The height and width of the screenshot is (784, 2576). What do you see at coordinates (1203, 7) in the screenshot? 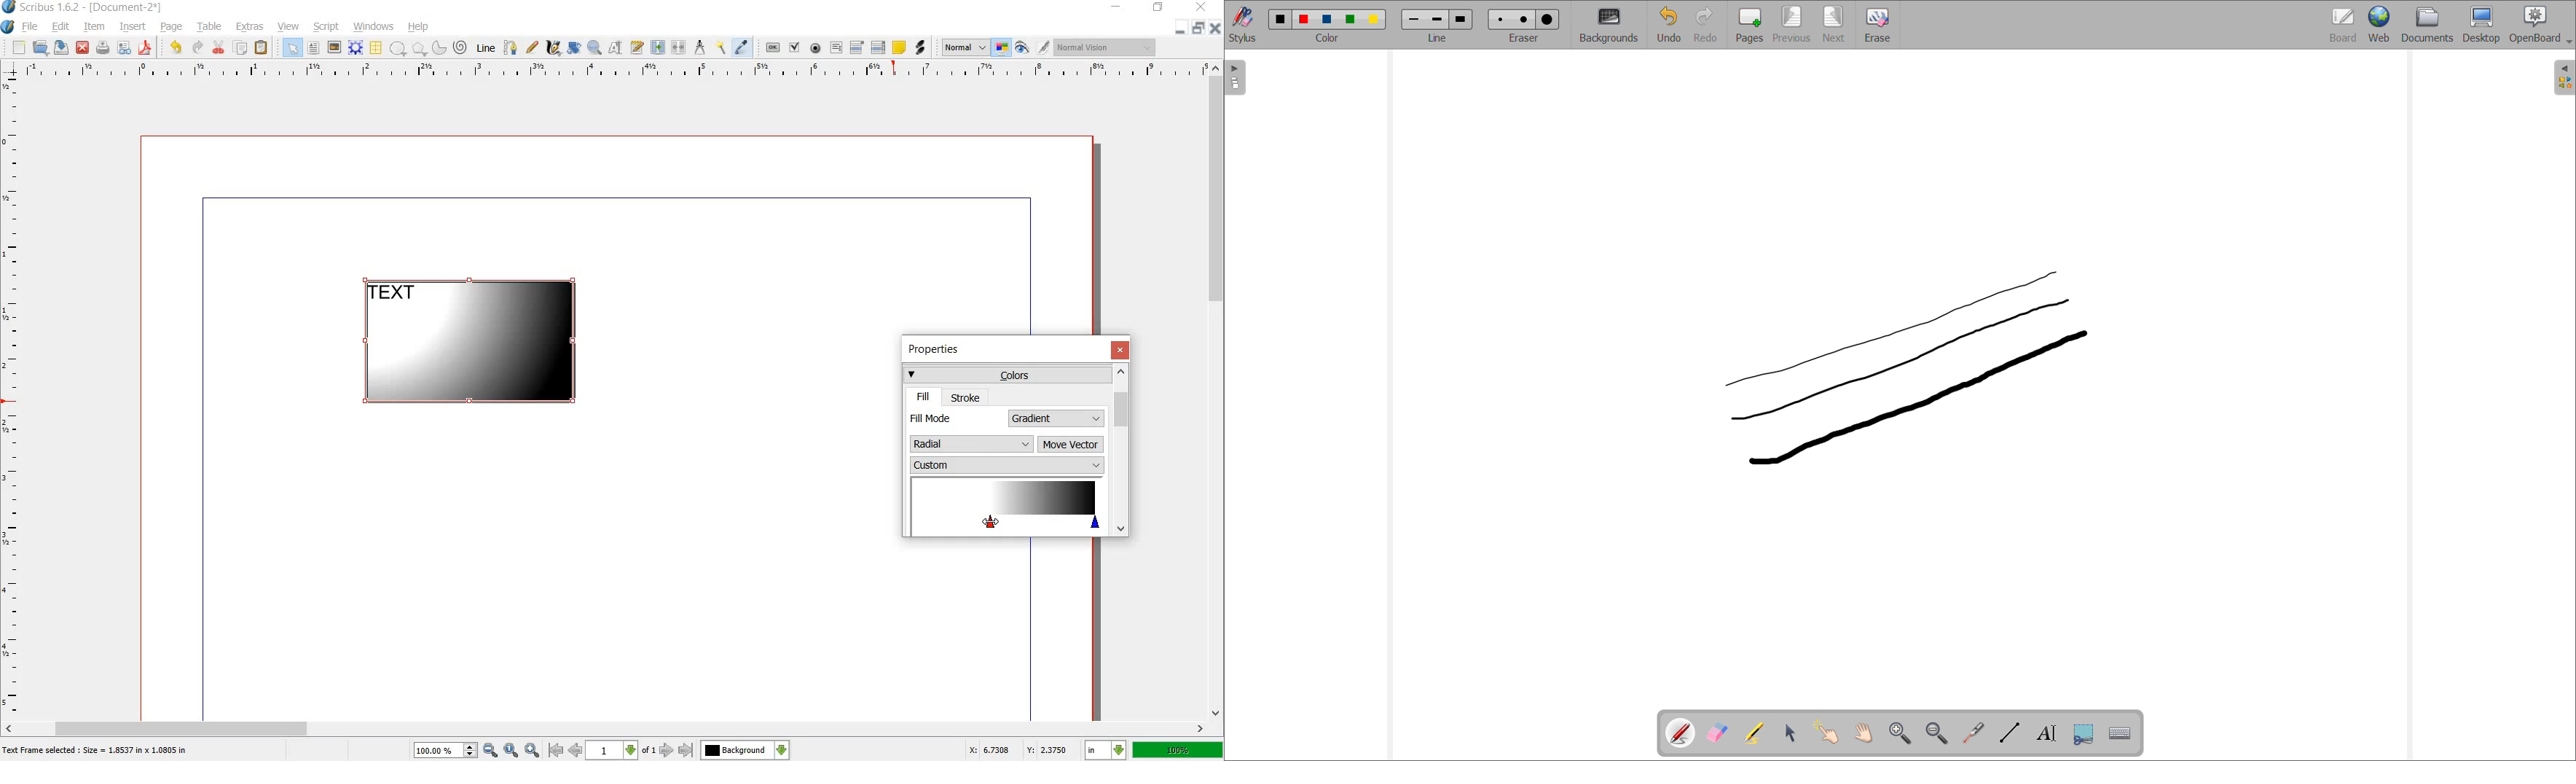
I see `close` at bounding box center [1203, 7].